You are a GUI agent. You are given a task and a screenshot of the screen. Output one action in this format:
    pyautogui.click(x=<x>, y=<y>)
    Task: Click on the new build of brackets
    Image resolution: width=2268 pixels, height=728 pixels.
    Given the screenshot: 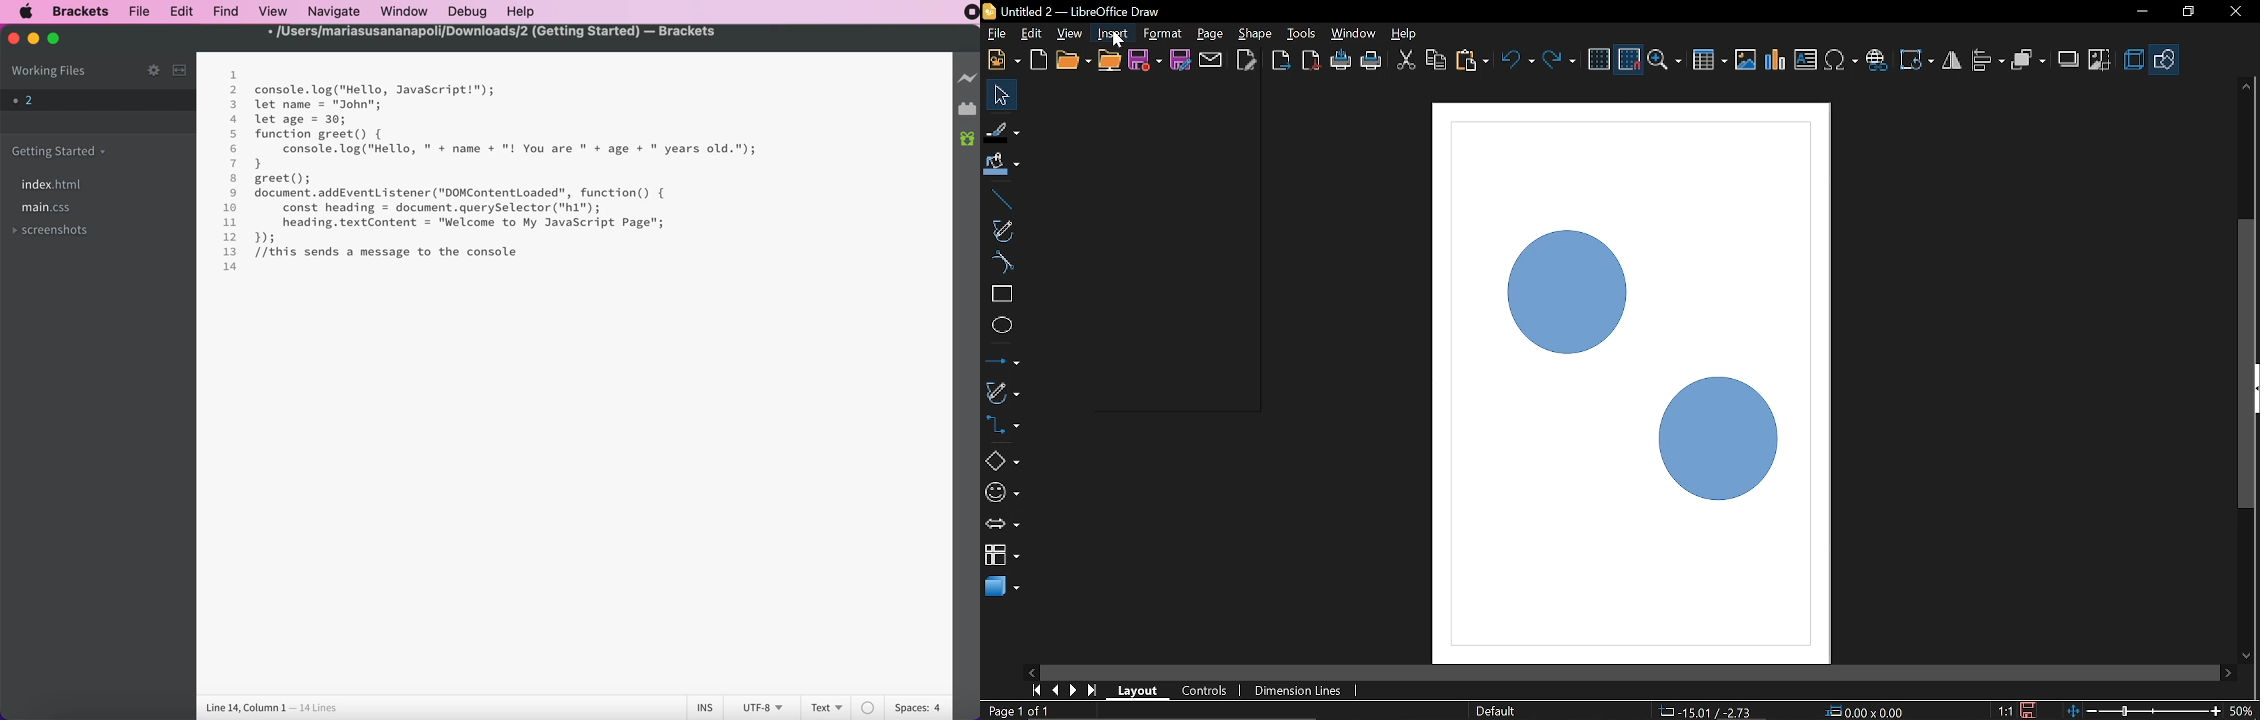 What is the action you would take?
    pyautogui.click(x=968, y=141)
    